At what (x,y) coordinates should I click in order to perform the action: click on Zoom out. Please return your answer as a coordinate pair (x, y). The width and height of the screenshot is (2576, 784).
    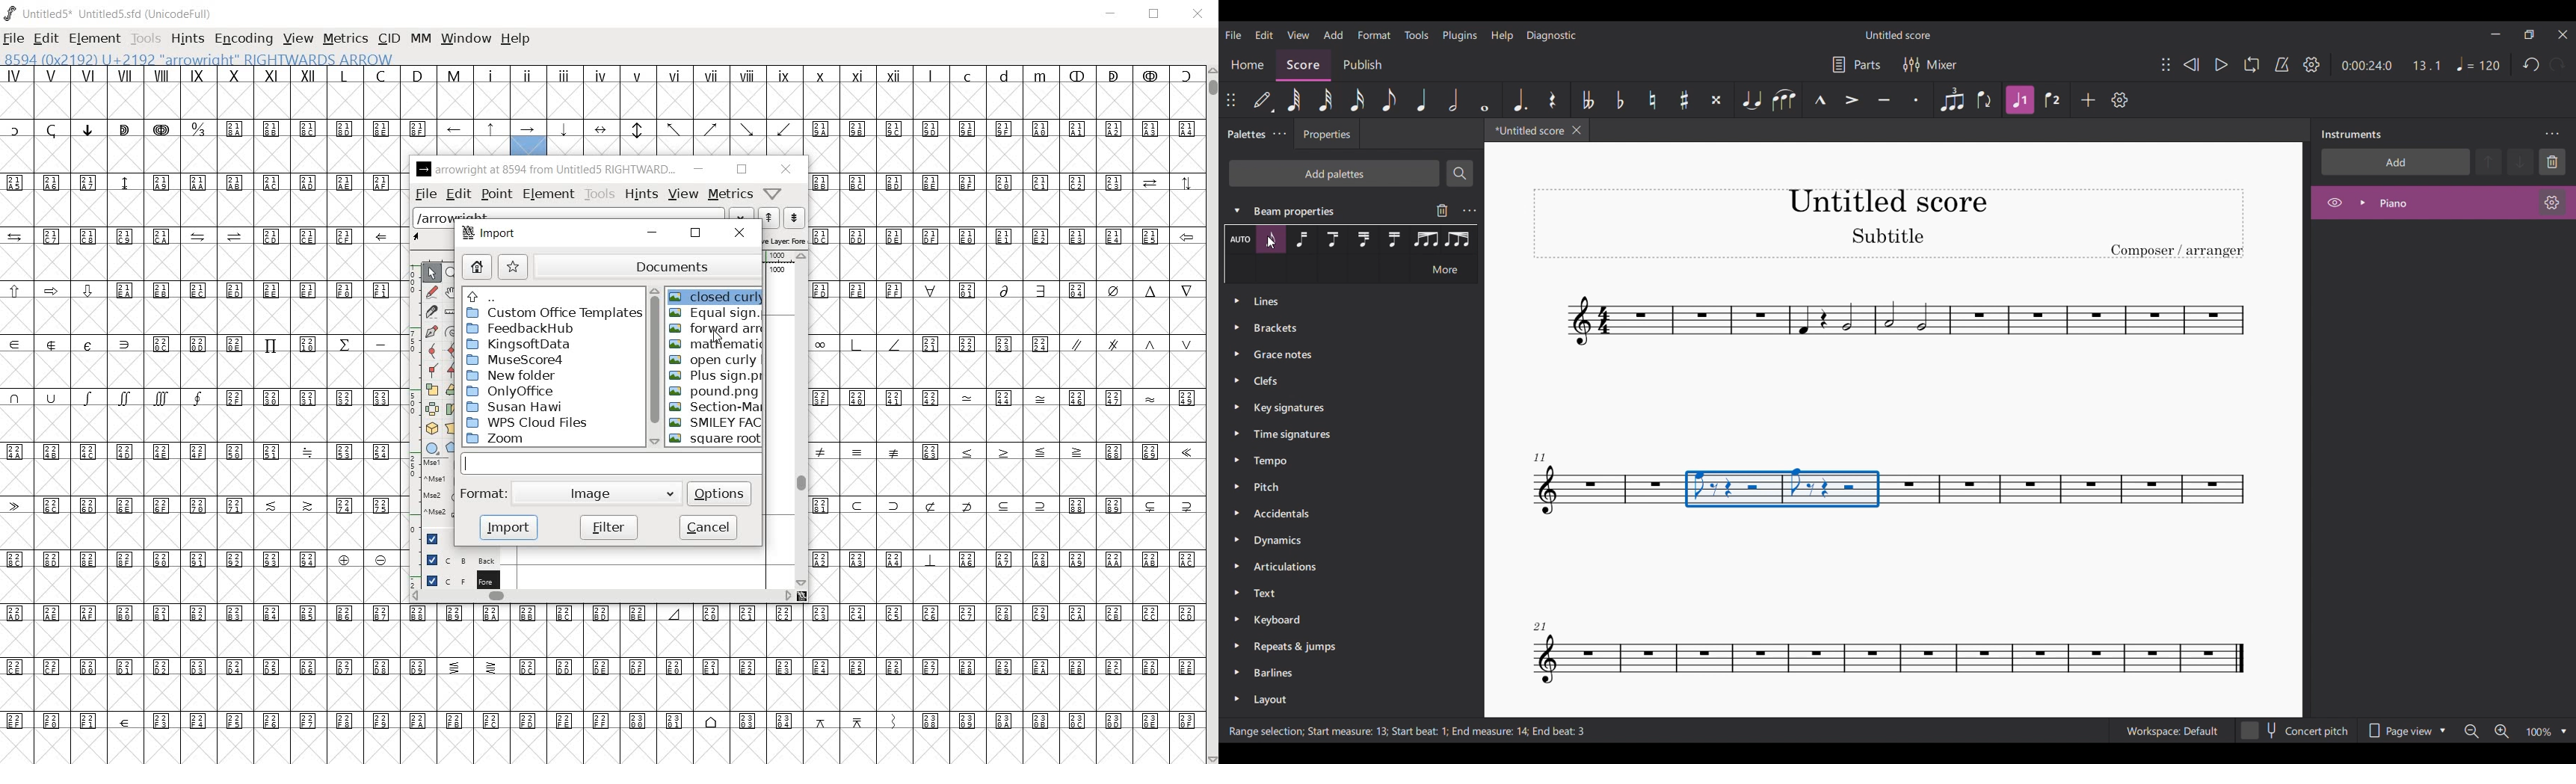
    Looking at the image, I should click on (2473, 731).